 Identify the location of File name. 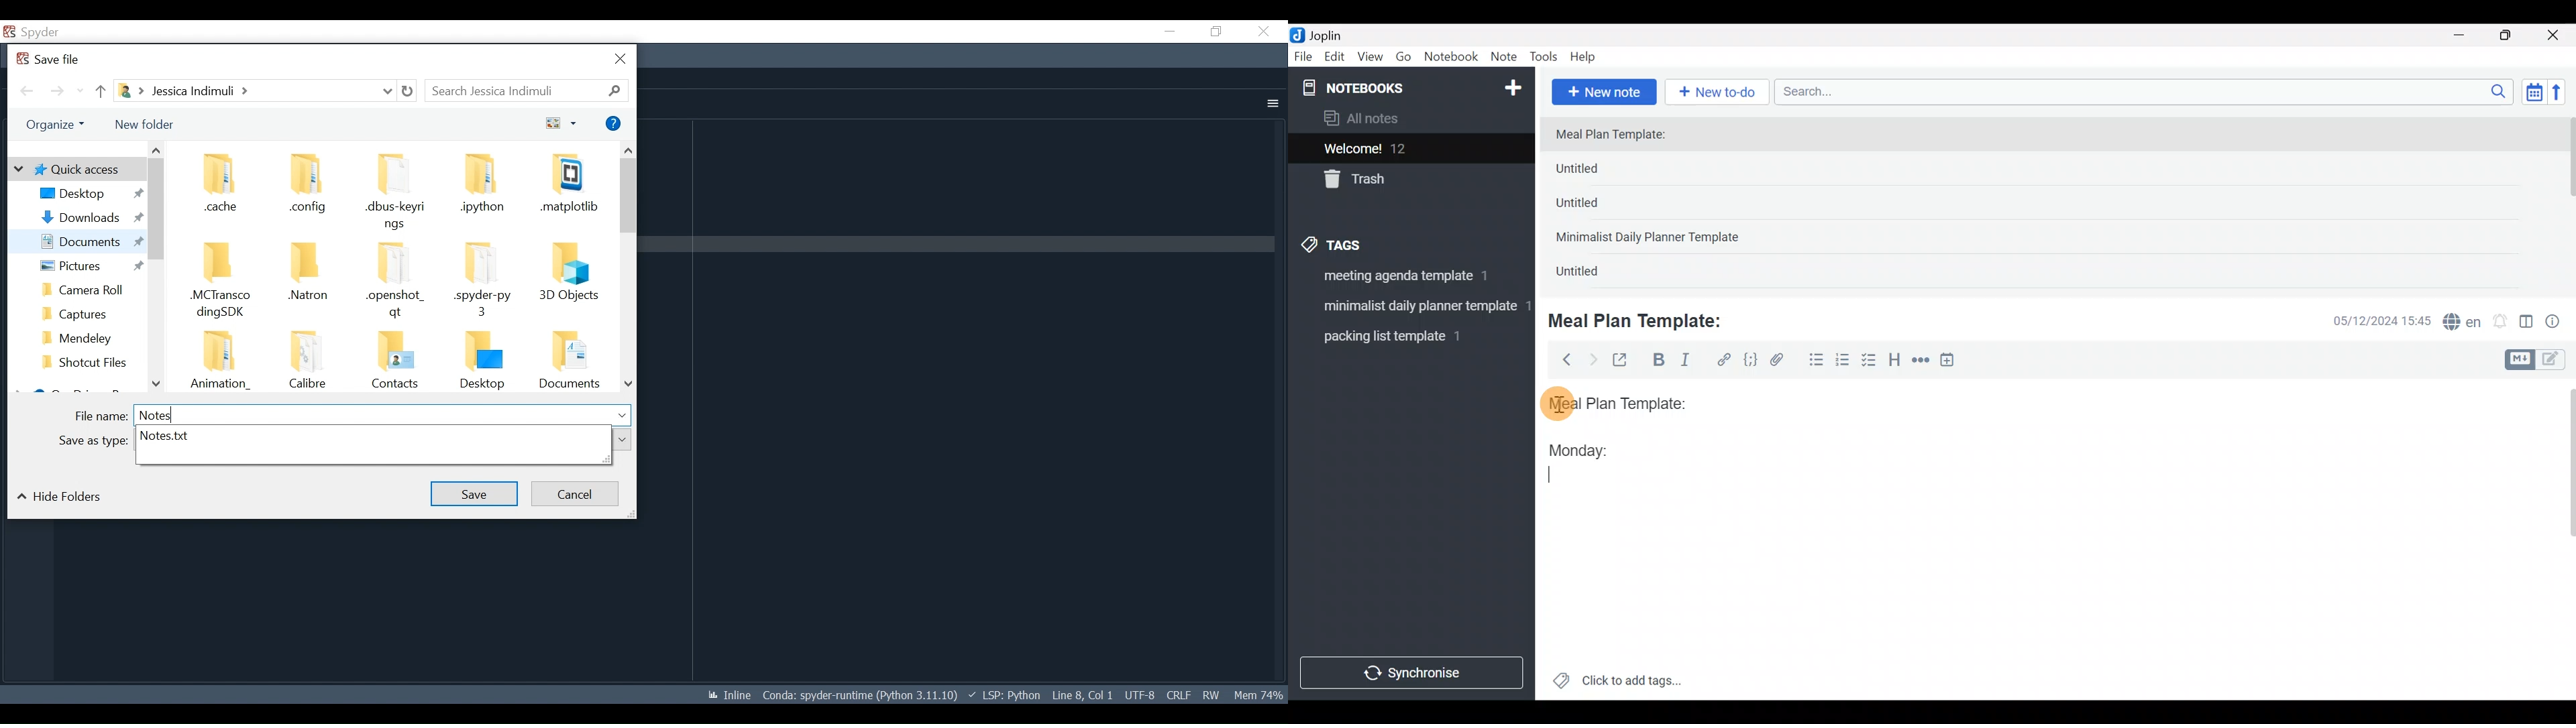
(353, 416).